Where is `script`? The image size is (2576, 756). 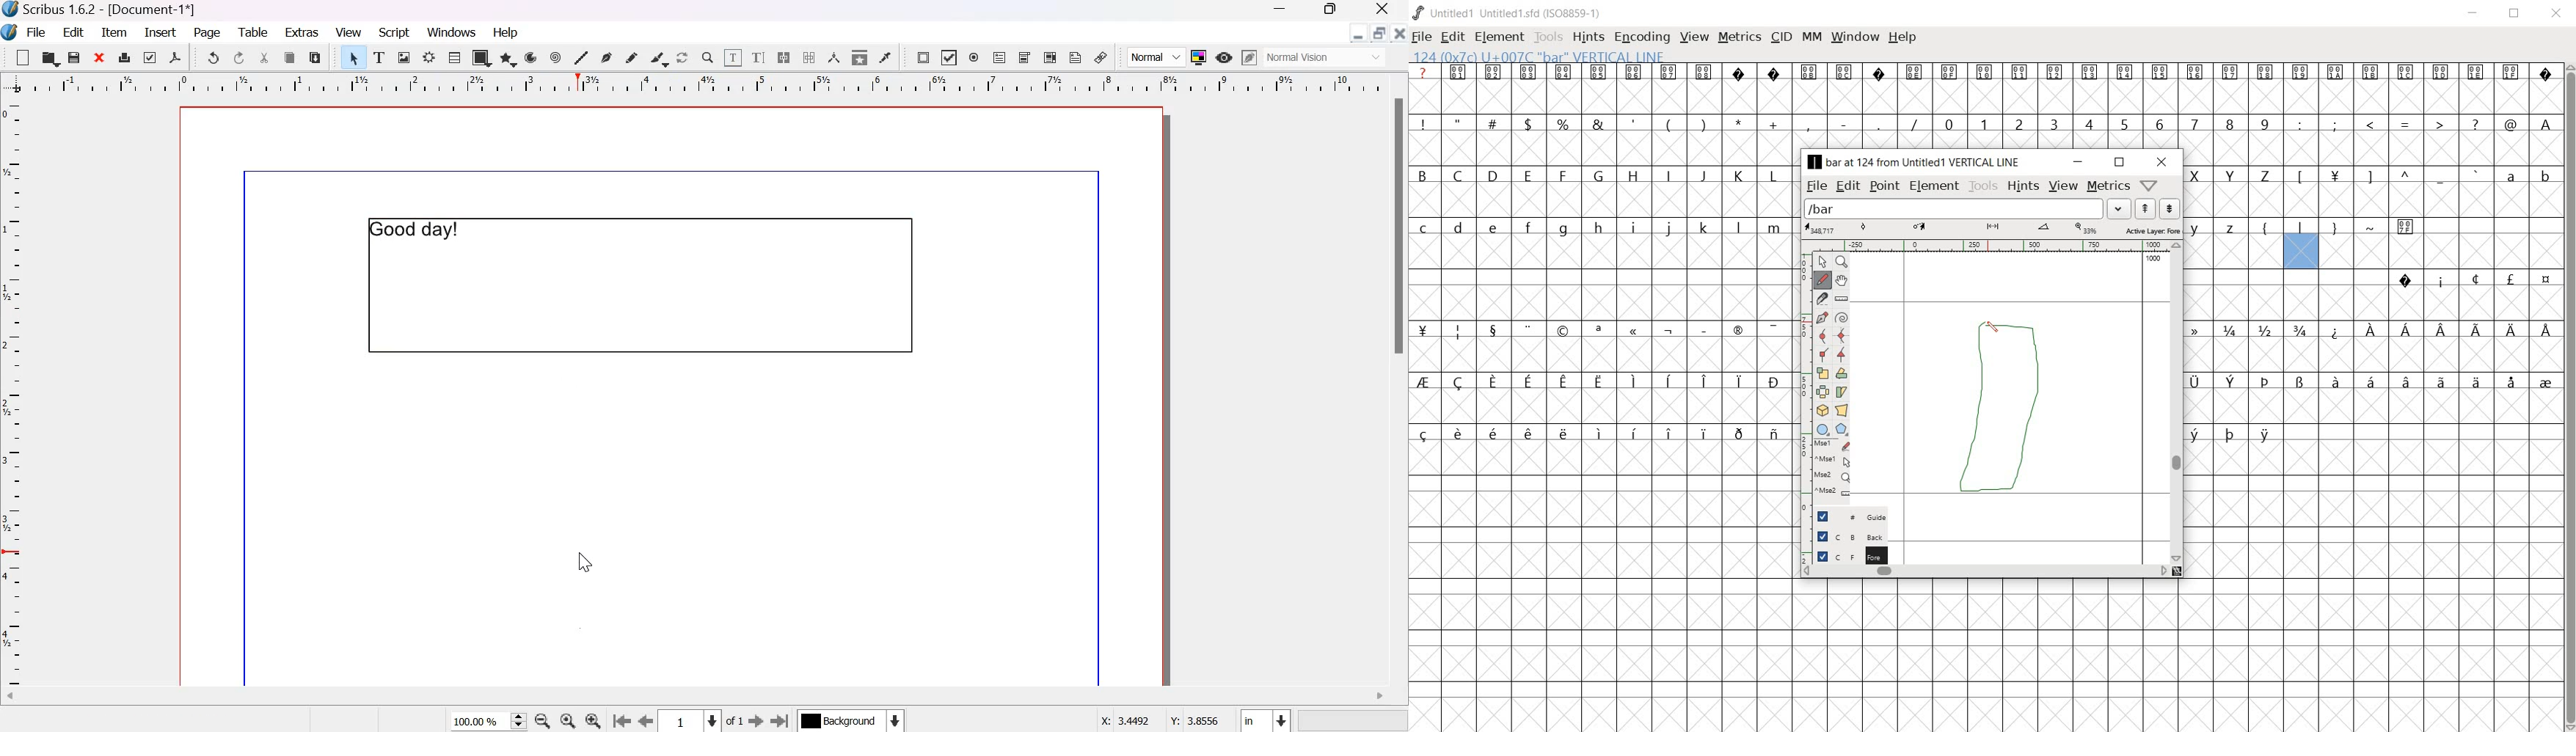 script is located at coordinates (395, 32).